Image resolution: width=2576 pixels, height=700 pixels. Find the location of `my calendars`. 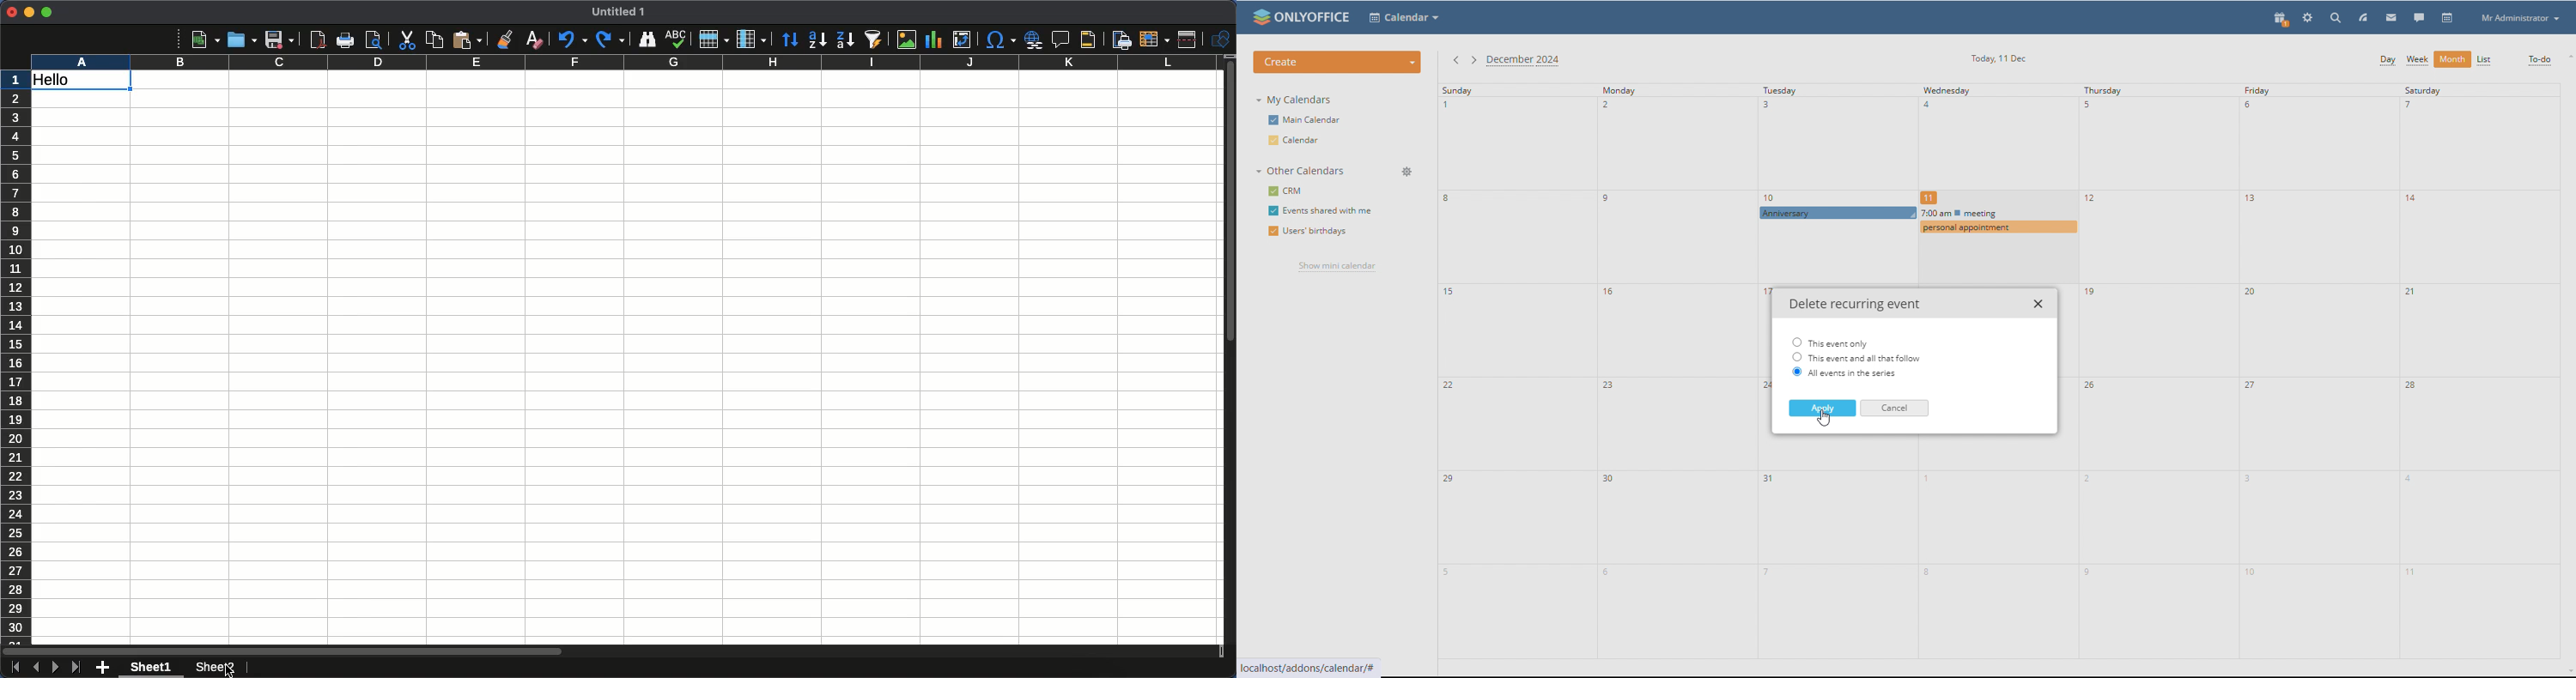

my calendars is located at coordinates (1296, 100).